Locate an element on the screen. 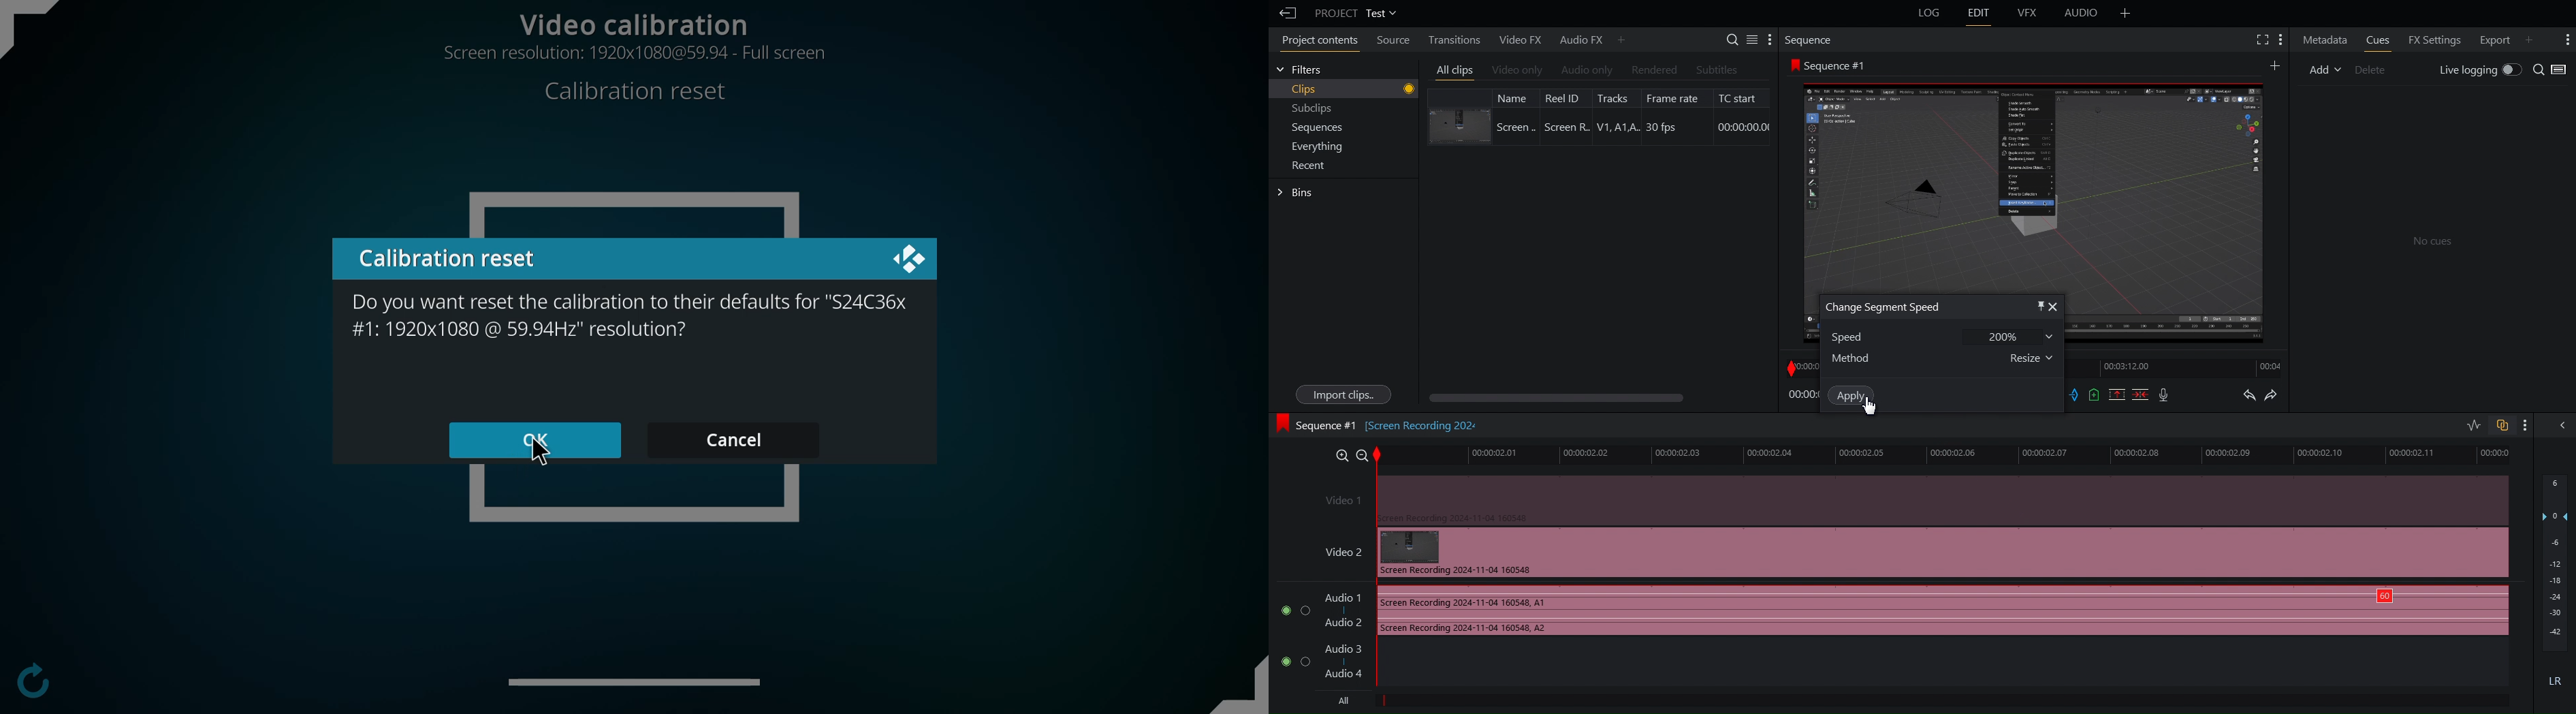 Image resolution: width=2576 pixels, height=728 pixels. Timeline is located at coordinates (1953, 454).